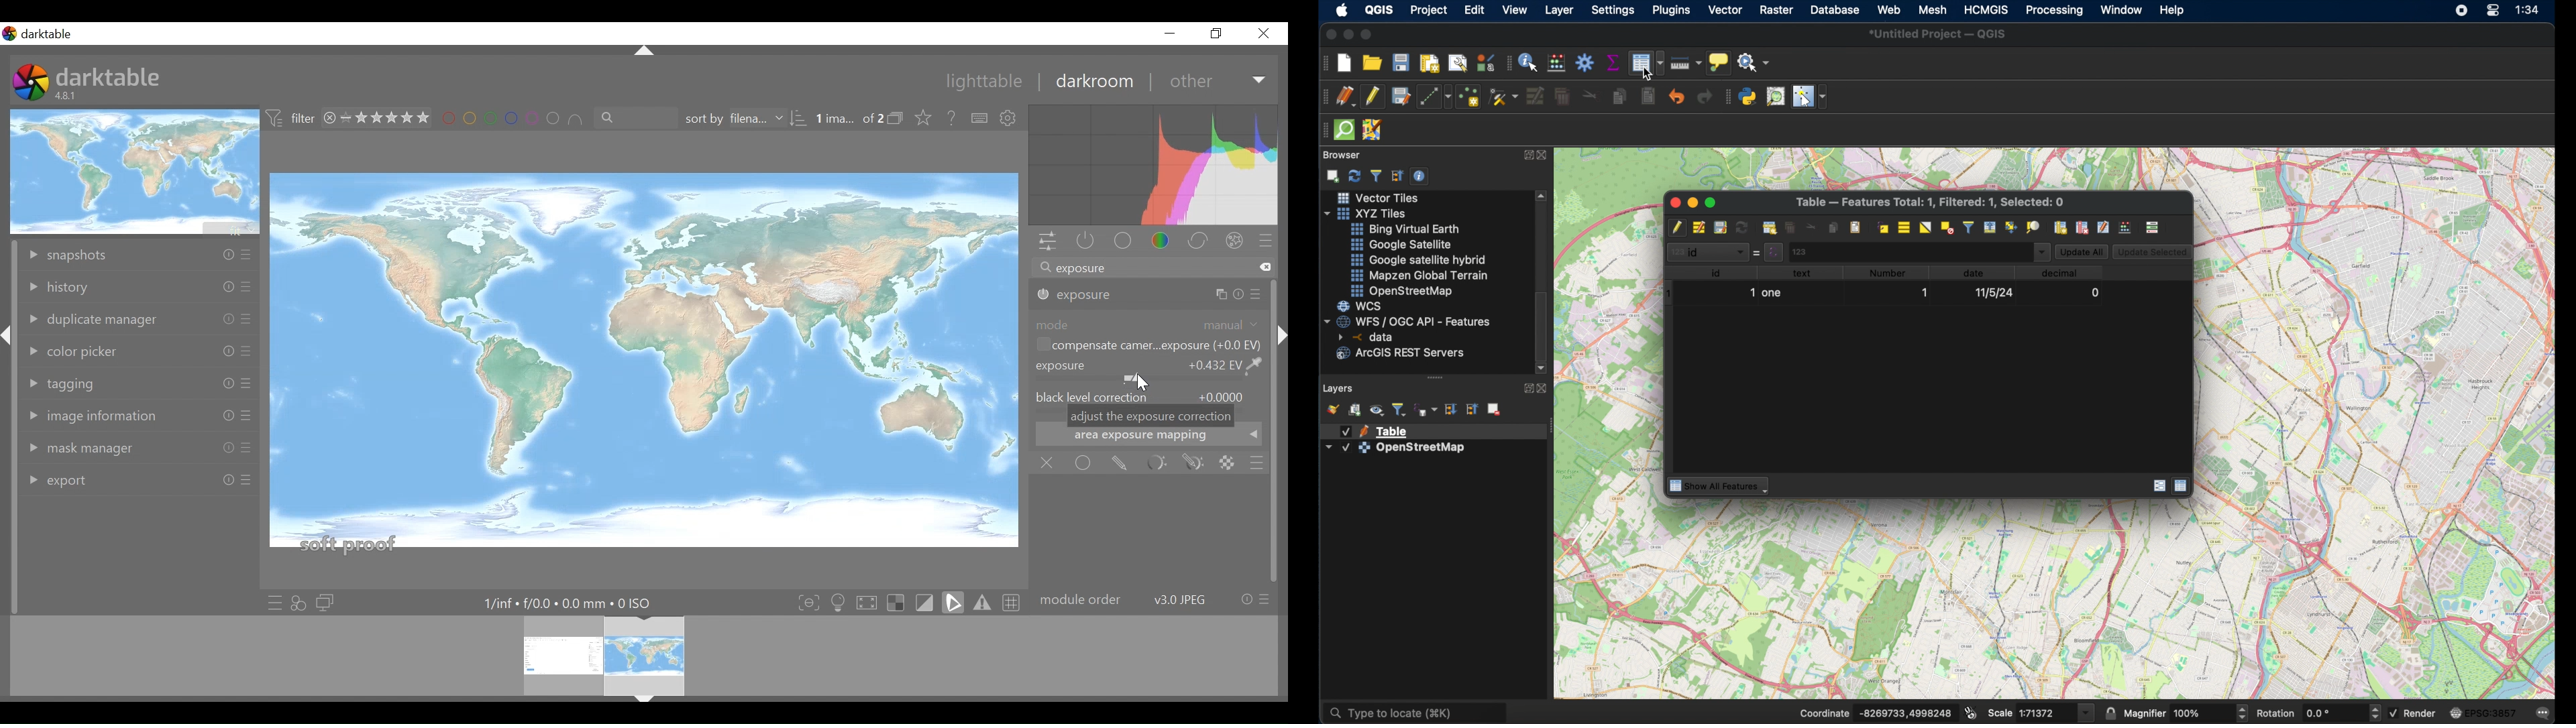 The image size is (2576, 728). Describe the element at coordinates (849, 119) in the screenshot. I see `image selected out of` at that location.